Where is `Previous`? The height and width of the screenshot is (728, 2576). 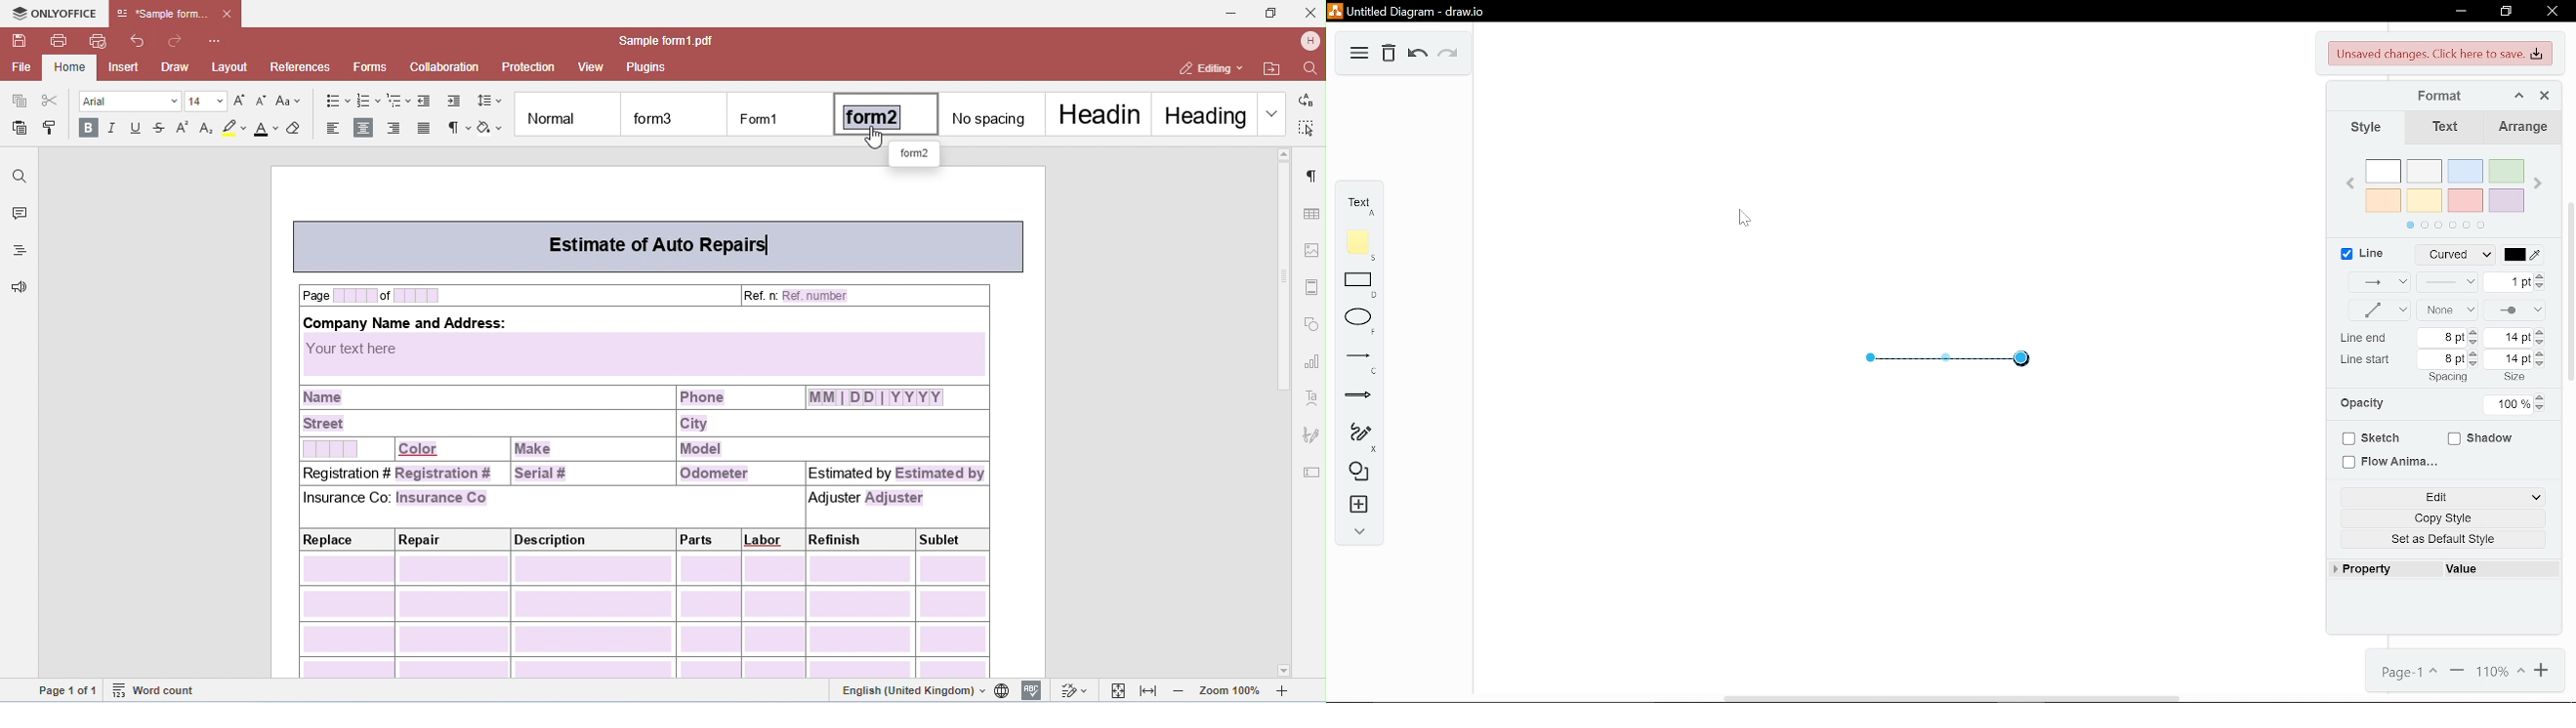
Previous is located at coordinates (2351, 182).